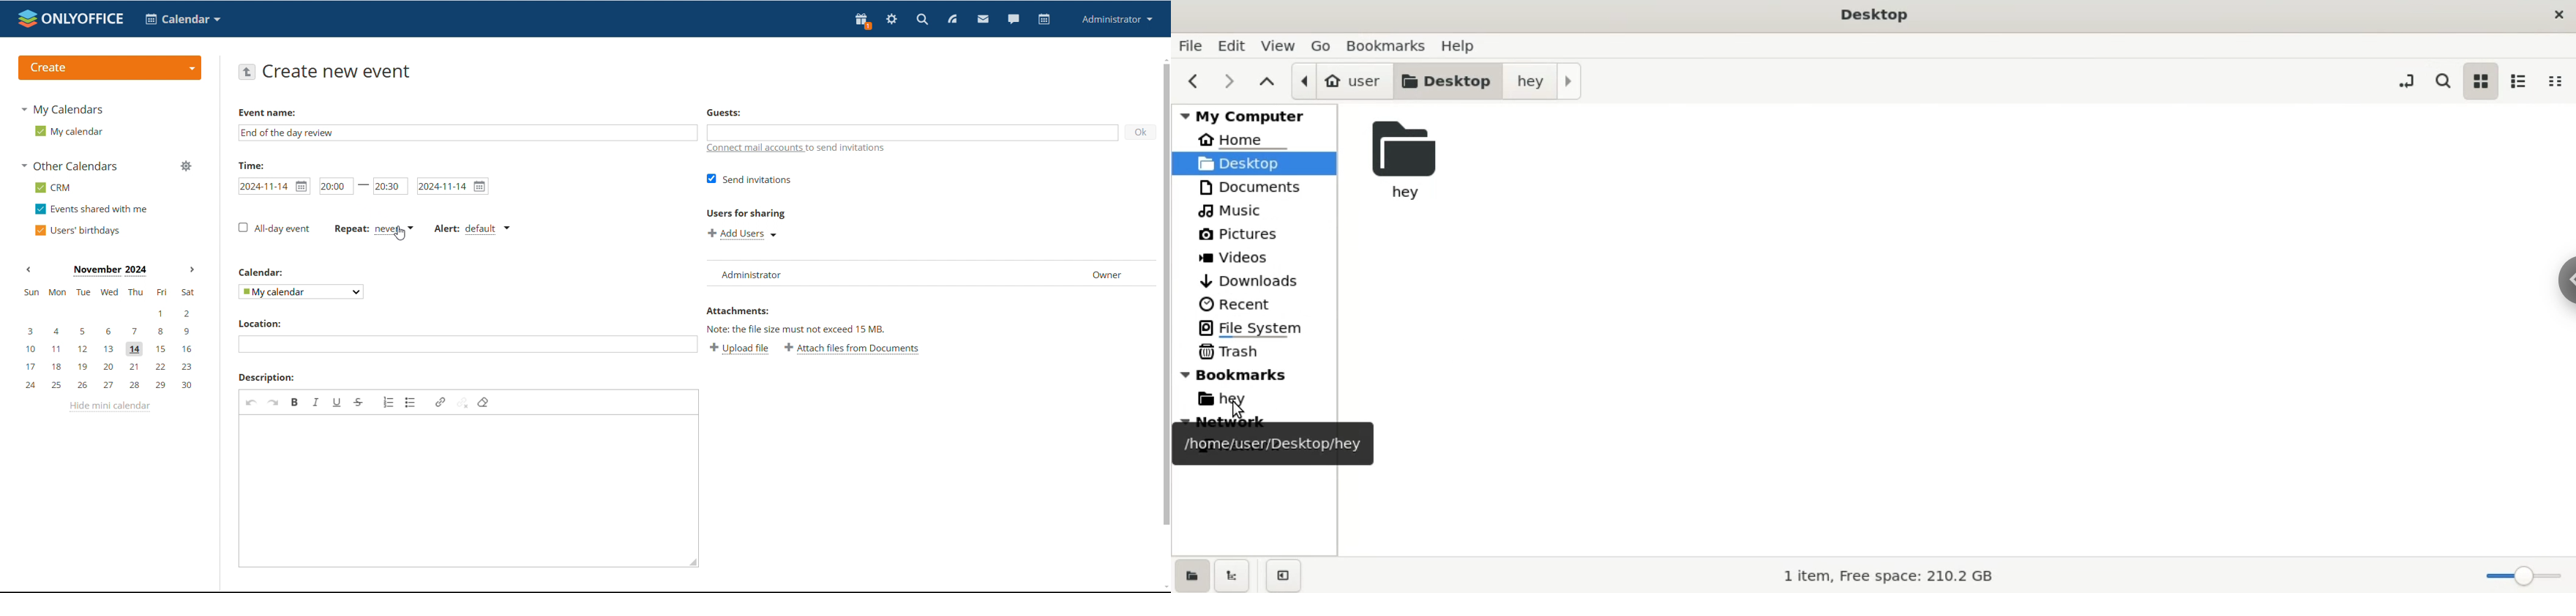  What do you see at coordinates (1164, 588) in the screenshot?
I see `scroll down` at bounding box center [1164, 588].